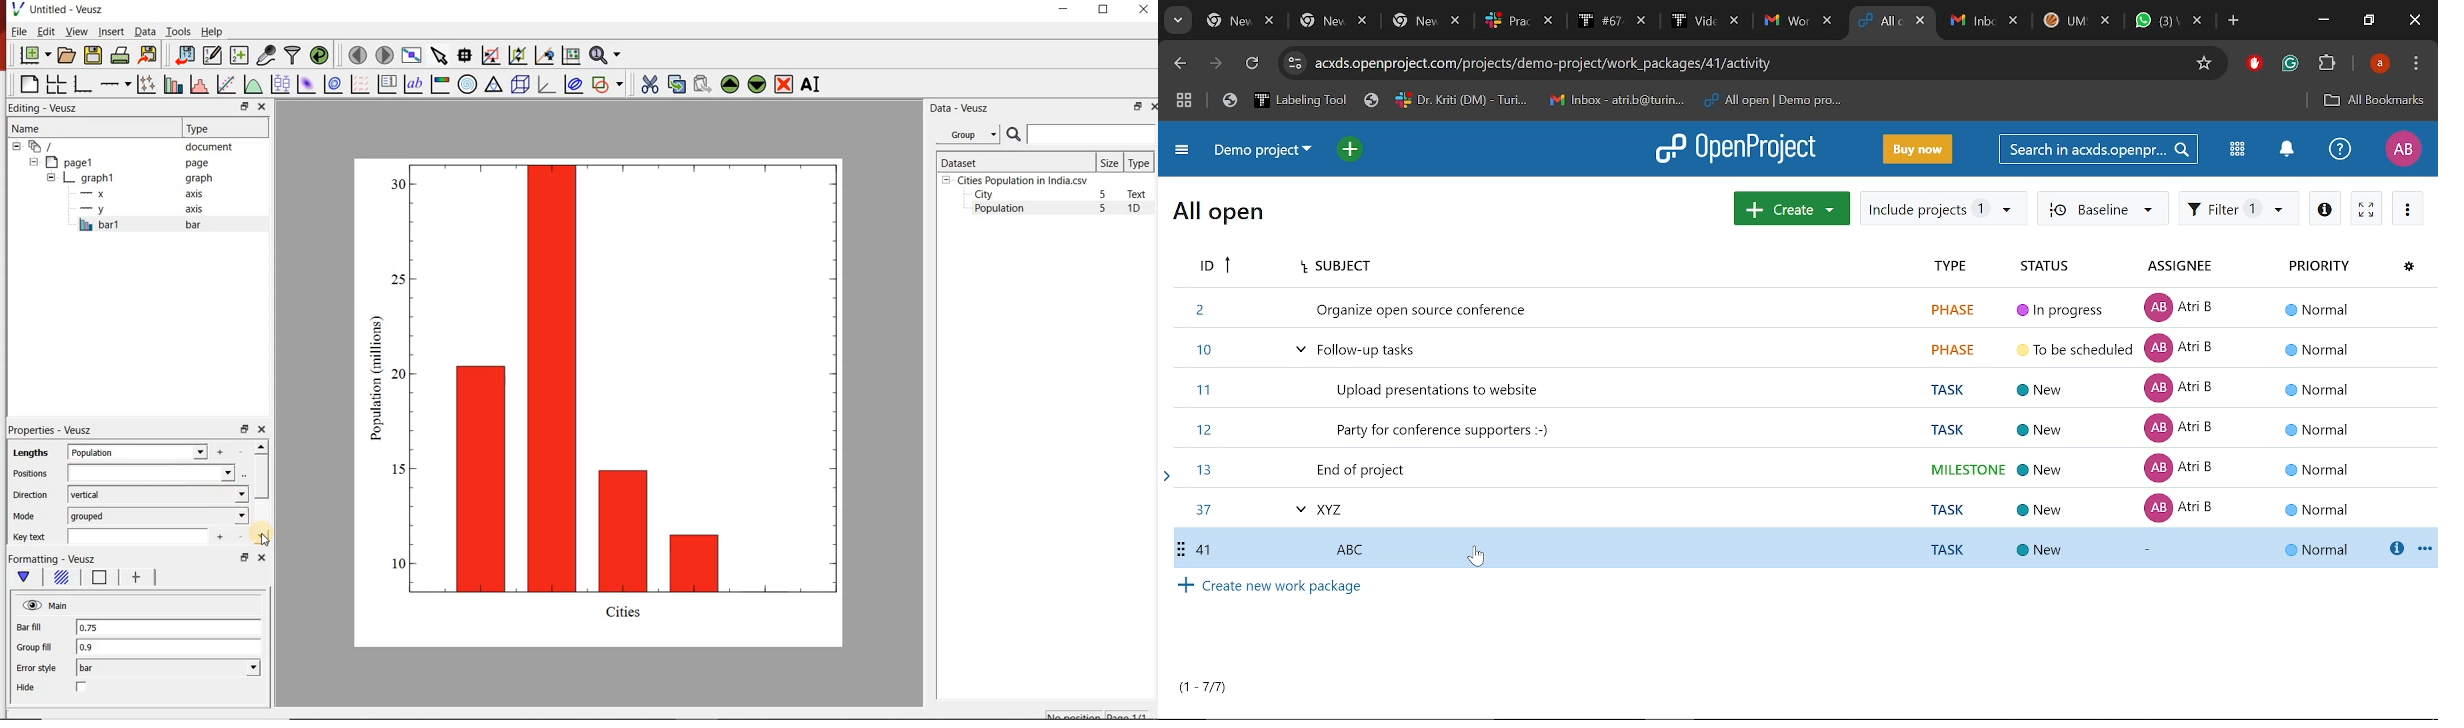 The height and width of the screenshot is (728, 2464). I want to click on cursor, so click(1480, 561).